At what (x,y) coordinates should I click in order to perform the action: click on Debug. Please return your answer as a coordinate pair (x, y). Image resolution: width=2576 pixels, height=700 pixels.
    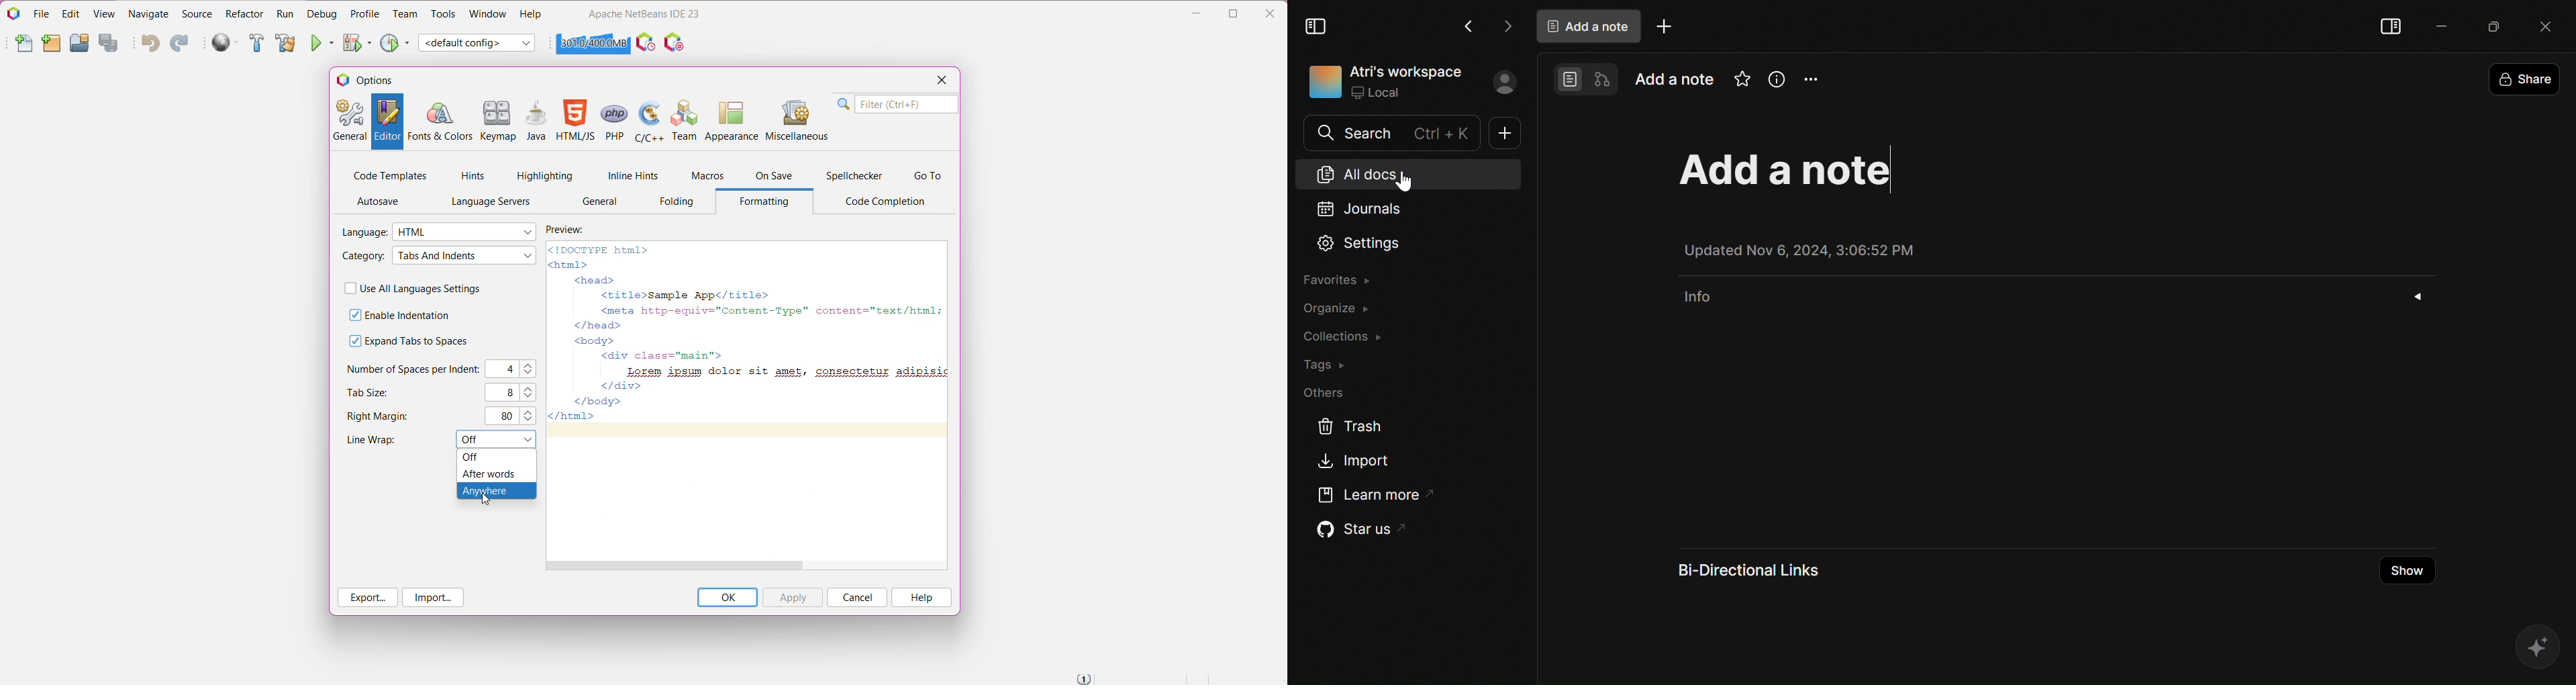
    Looking at the image, I should click on (321, 13).